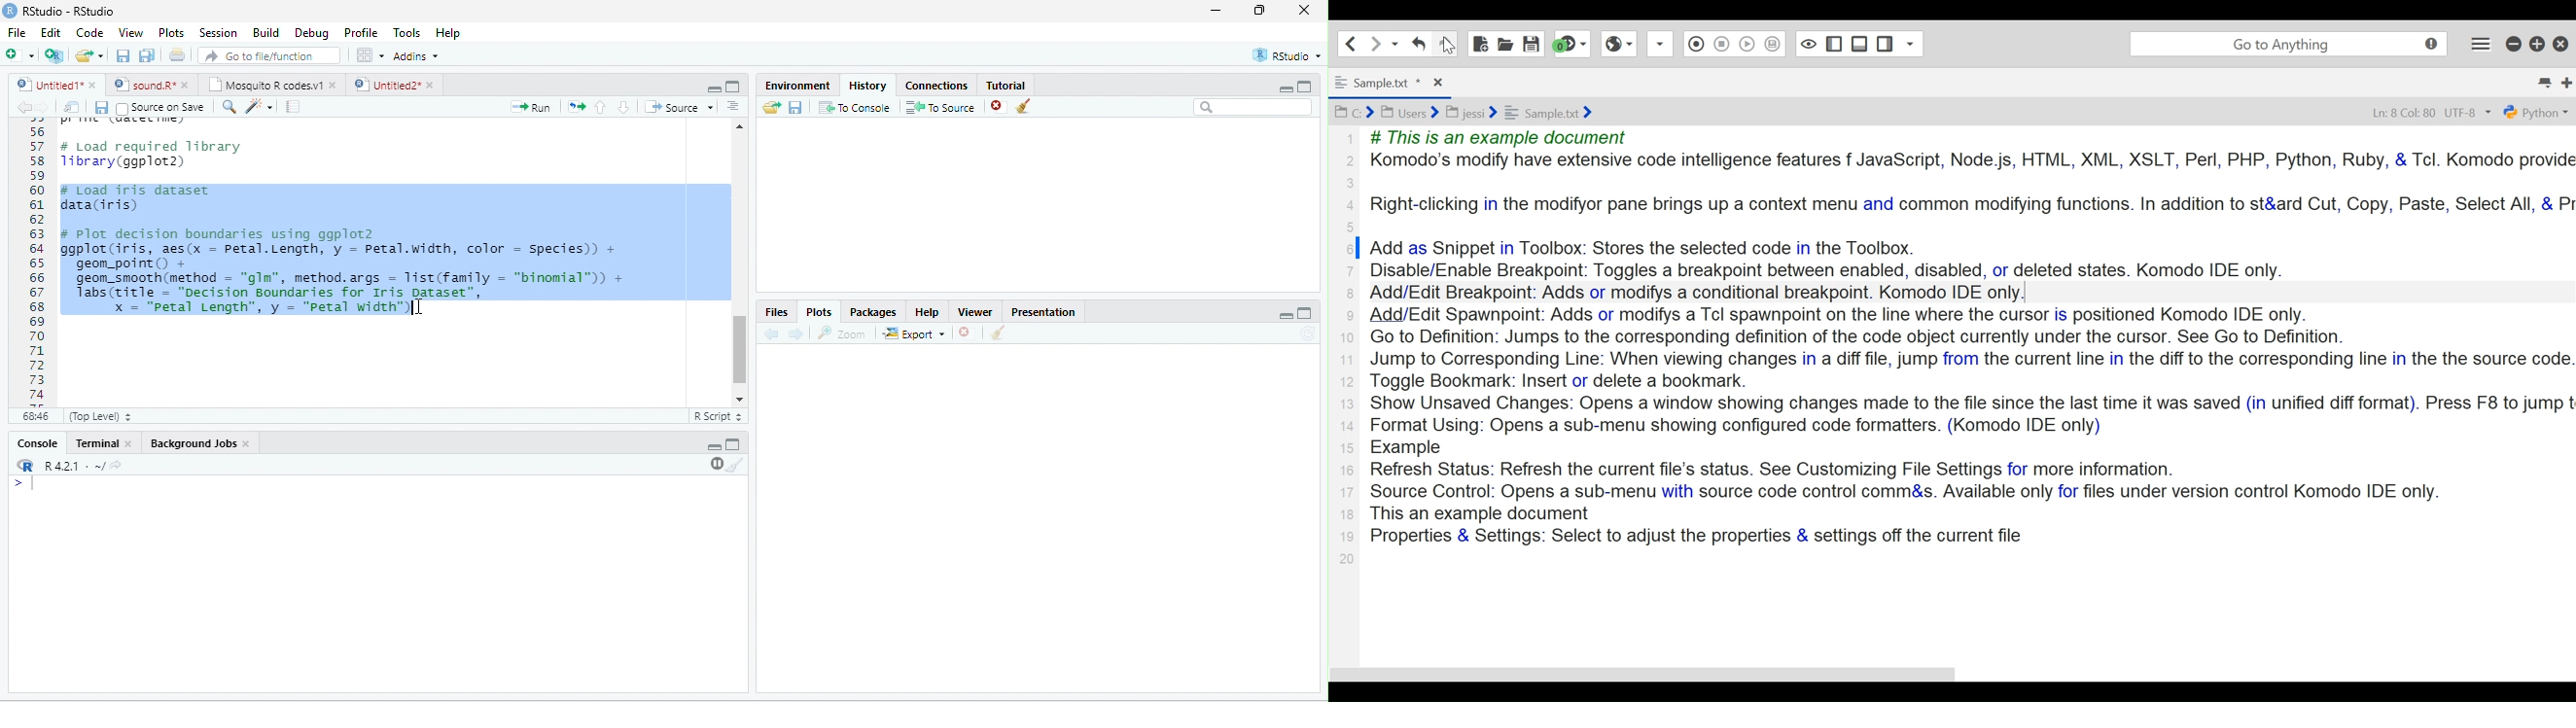  Describe the element at coordinates (1305, 86) in the screenshot. I see `maximize` at that location.